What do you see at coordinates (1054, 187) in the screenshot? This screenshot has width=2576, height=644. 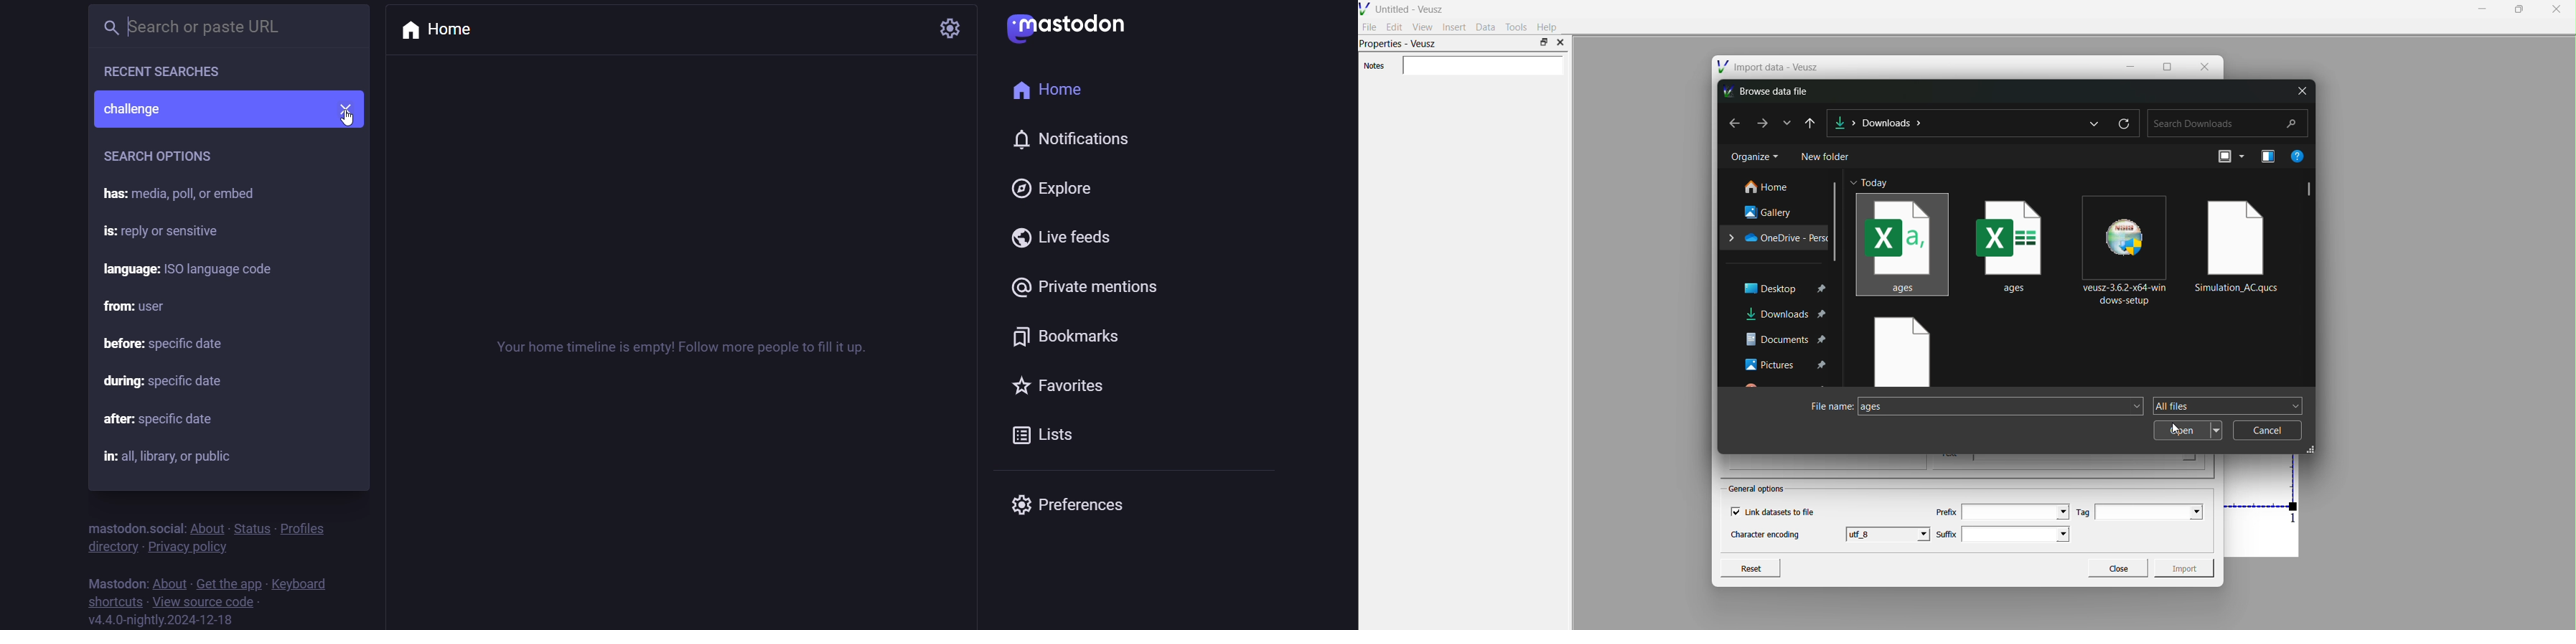 I see `explore` at bounding box center [1054, 187].